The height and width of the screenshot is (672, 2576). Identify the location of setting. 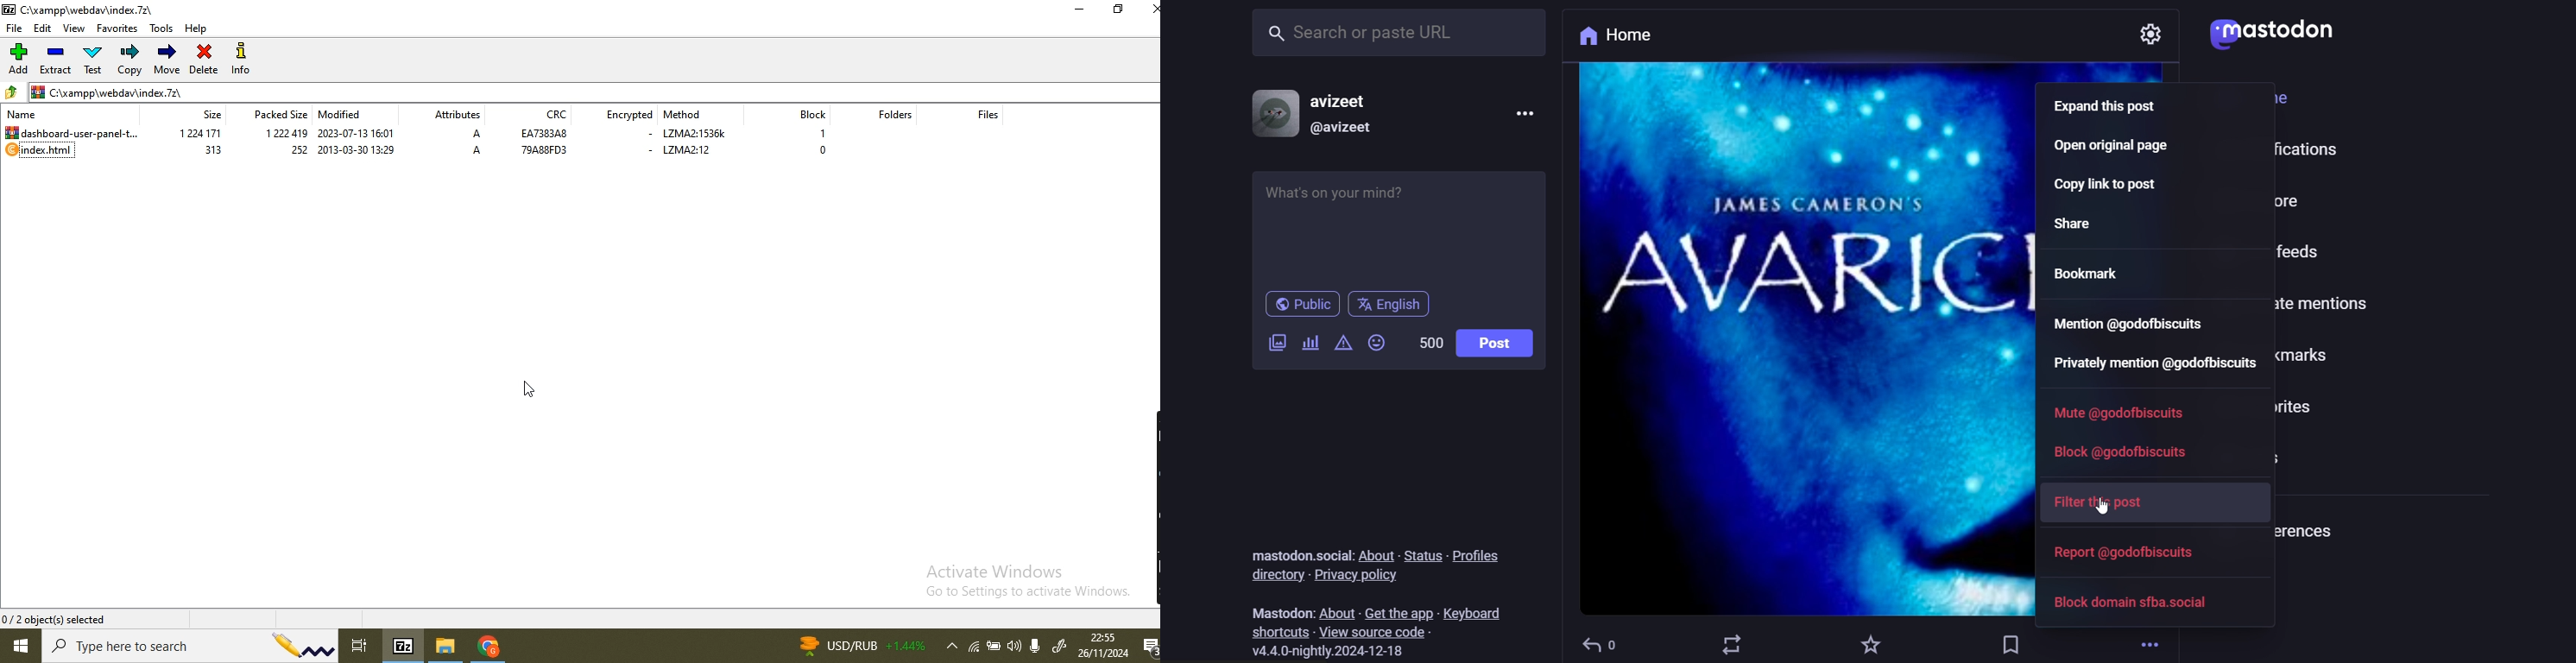
(2153, 33).